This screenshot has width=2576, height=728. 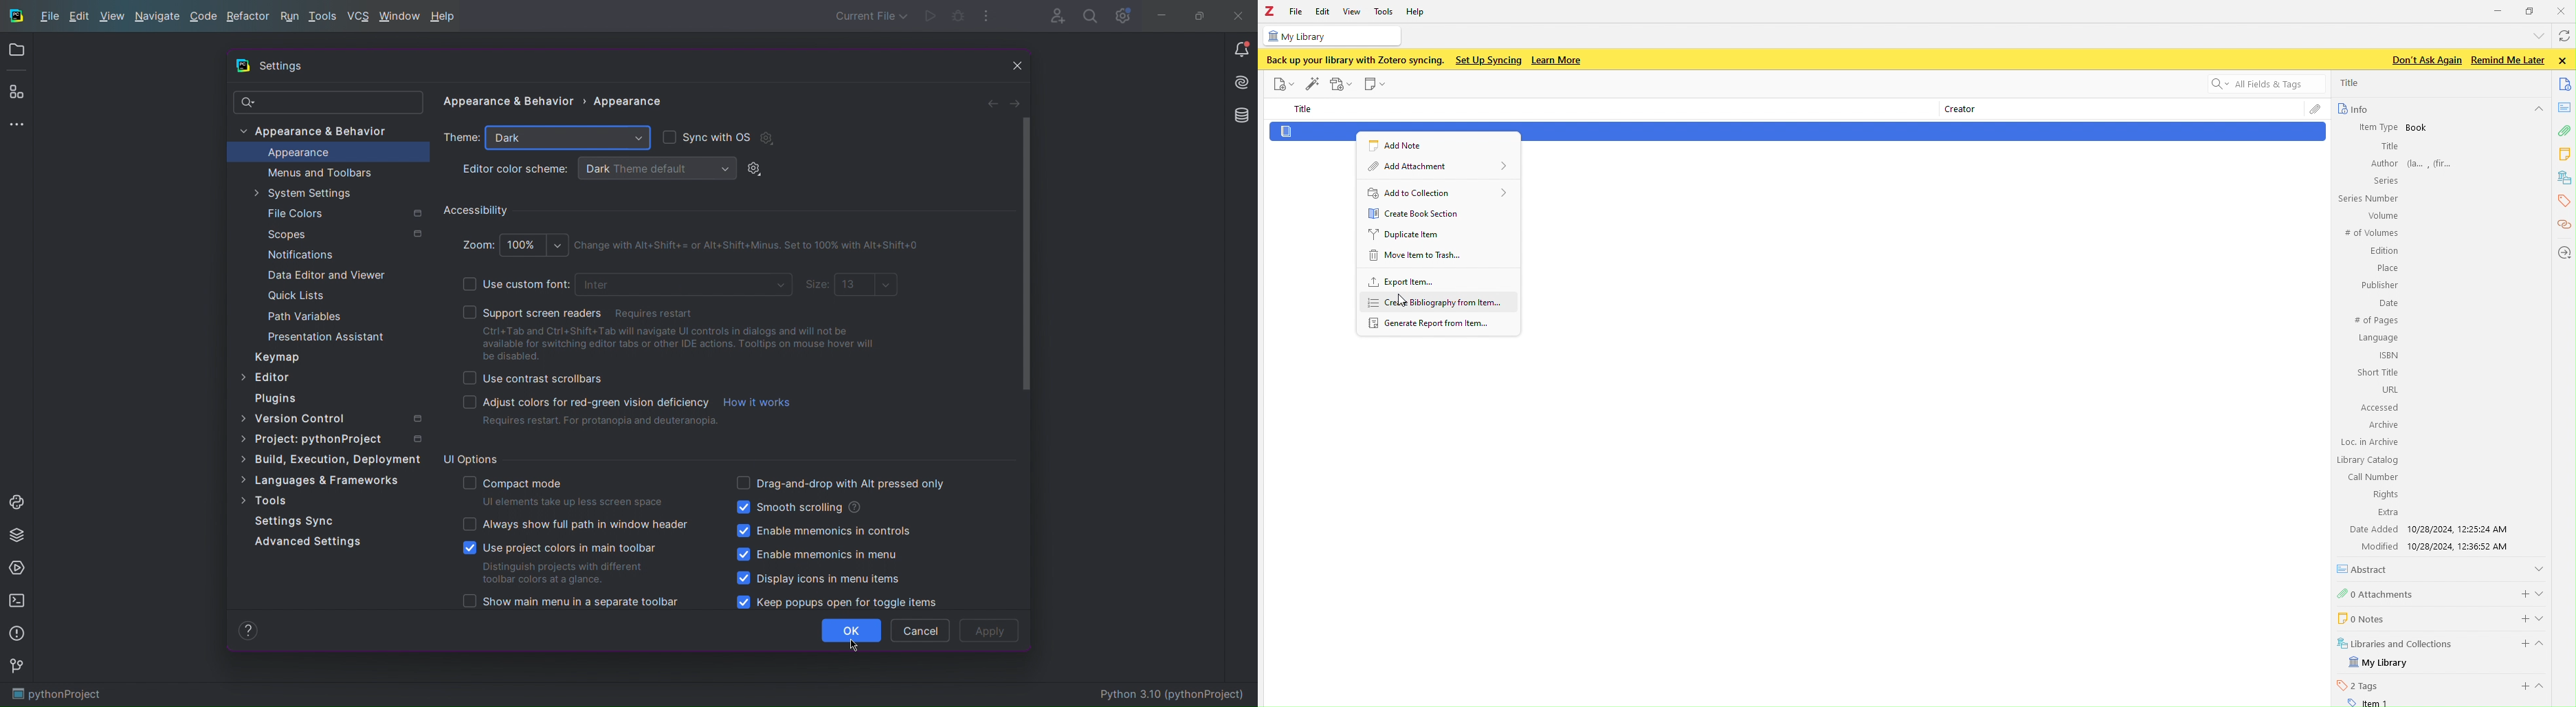 What do you see at coordinates (463, 138) in the screenshot?
I see `Theme` at bounding box center [463, 138].